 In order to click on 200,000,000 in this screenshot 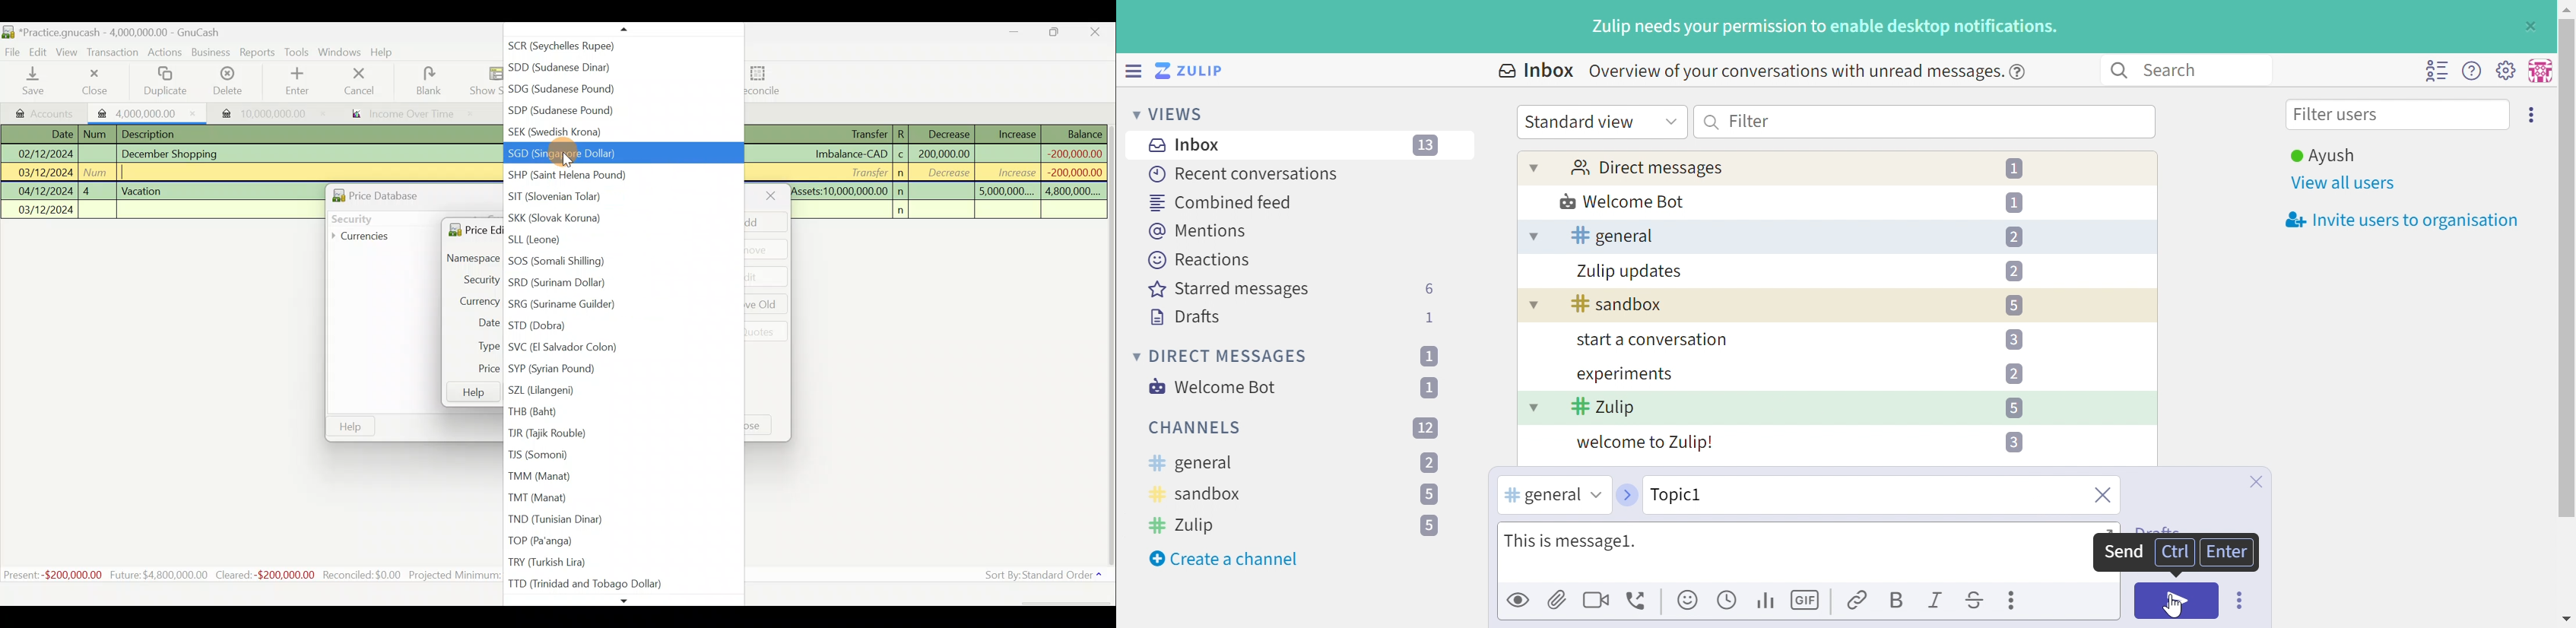, I will do `click(943, 154)`.